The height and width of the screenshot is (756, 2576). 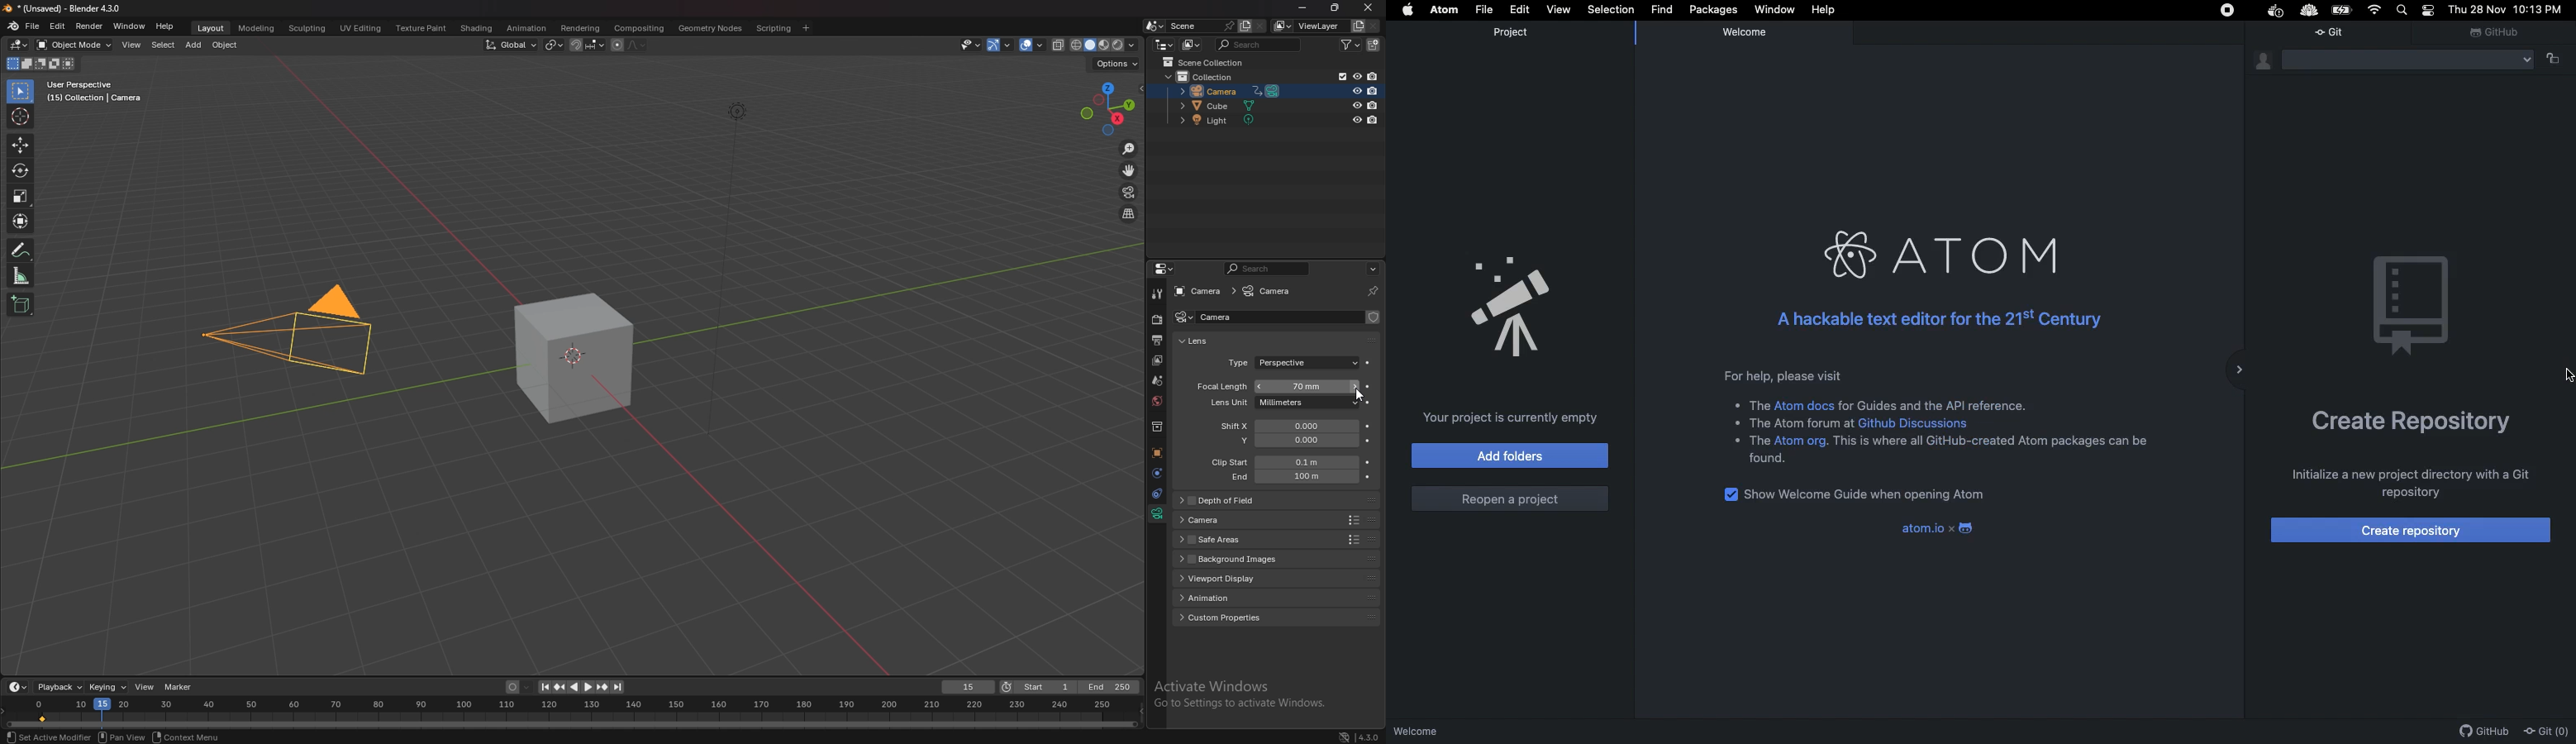 What do you see at coordinates (1714, 10) in the screenshot?
I see `Packages` at bounding box center [1714, 10].